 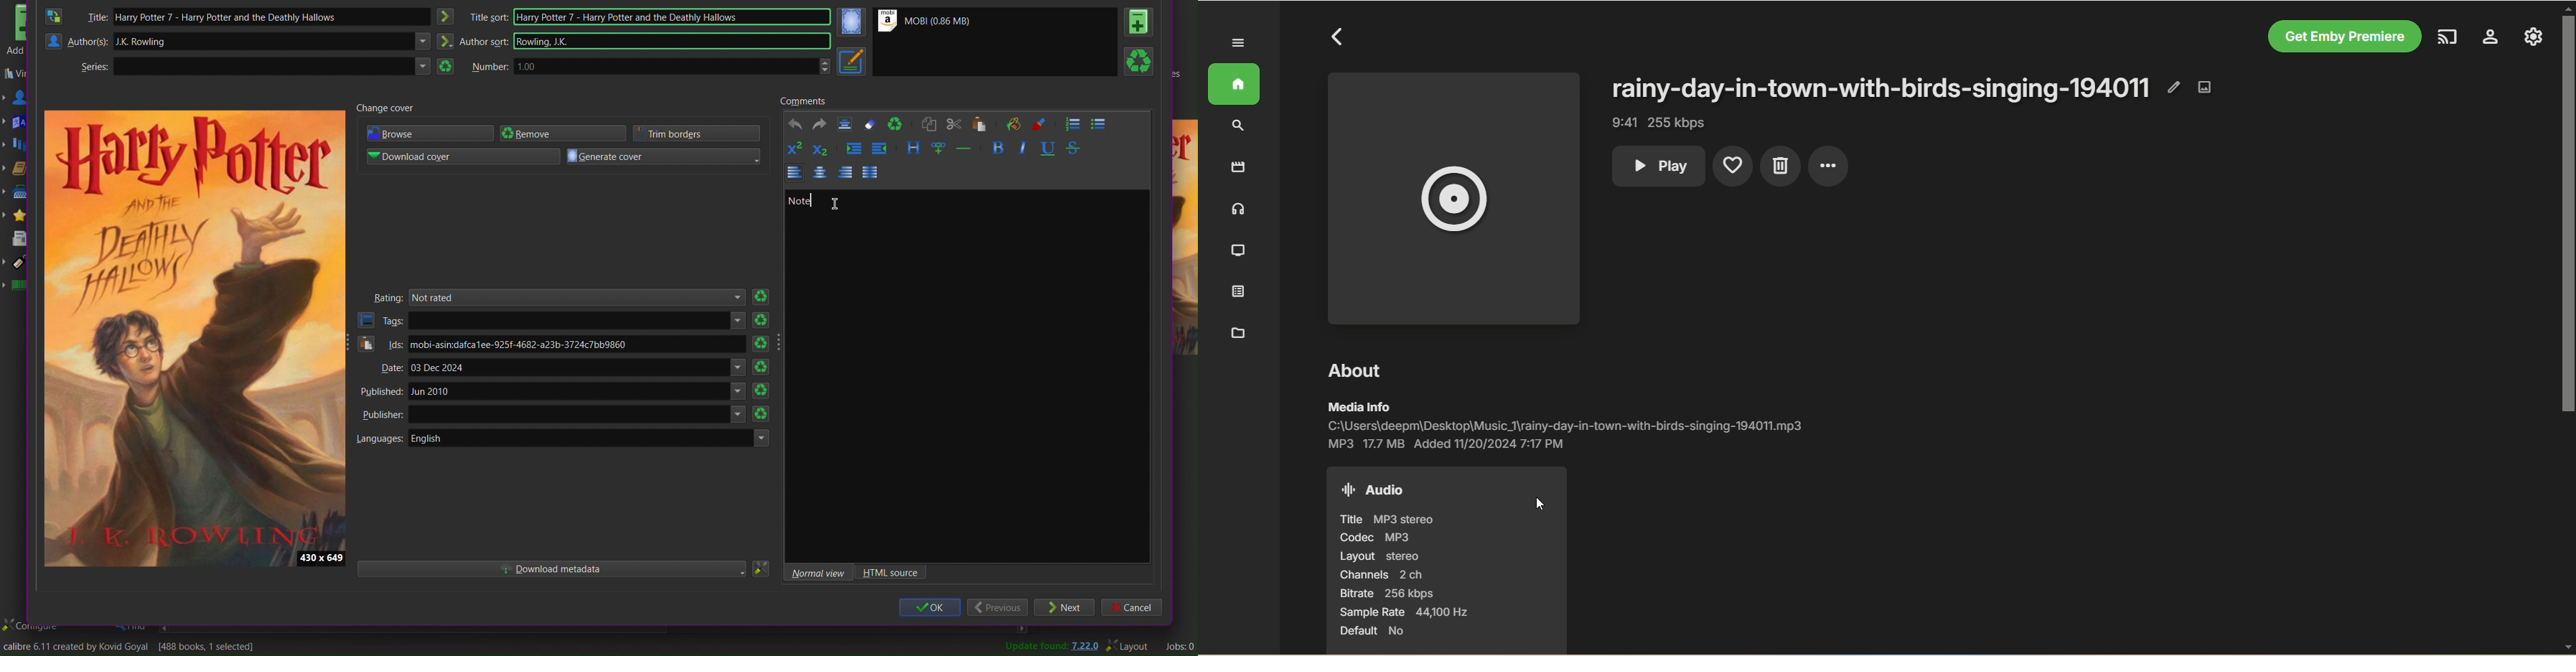 What do you see at coordinates (1446, 444) in the screenshot?
I see `MP3 17.7 MB Added 11/20/2024 7:17 PM` at bounding box center [1446, 444].